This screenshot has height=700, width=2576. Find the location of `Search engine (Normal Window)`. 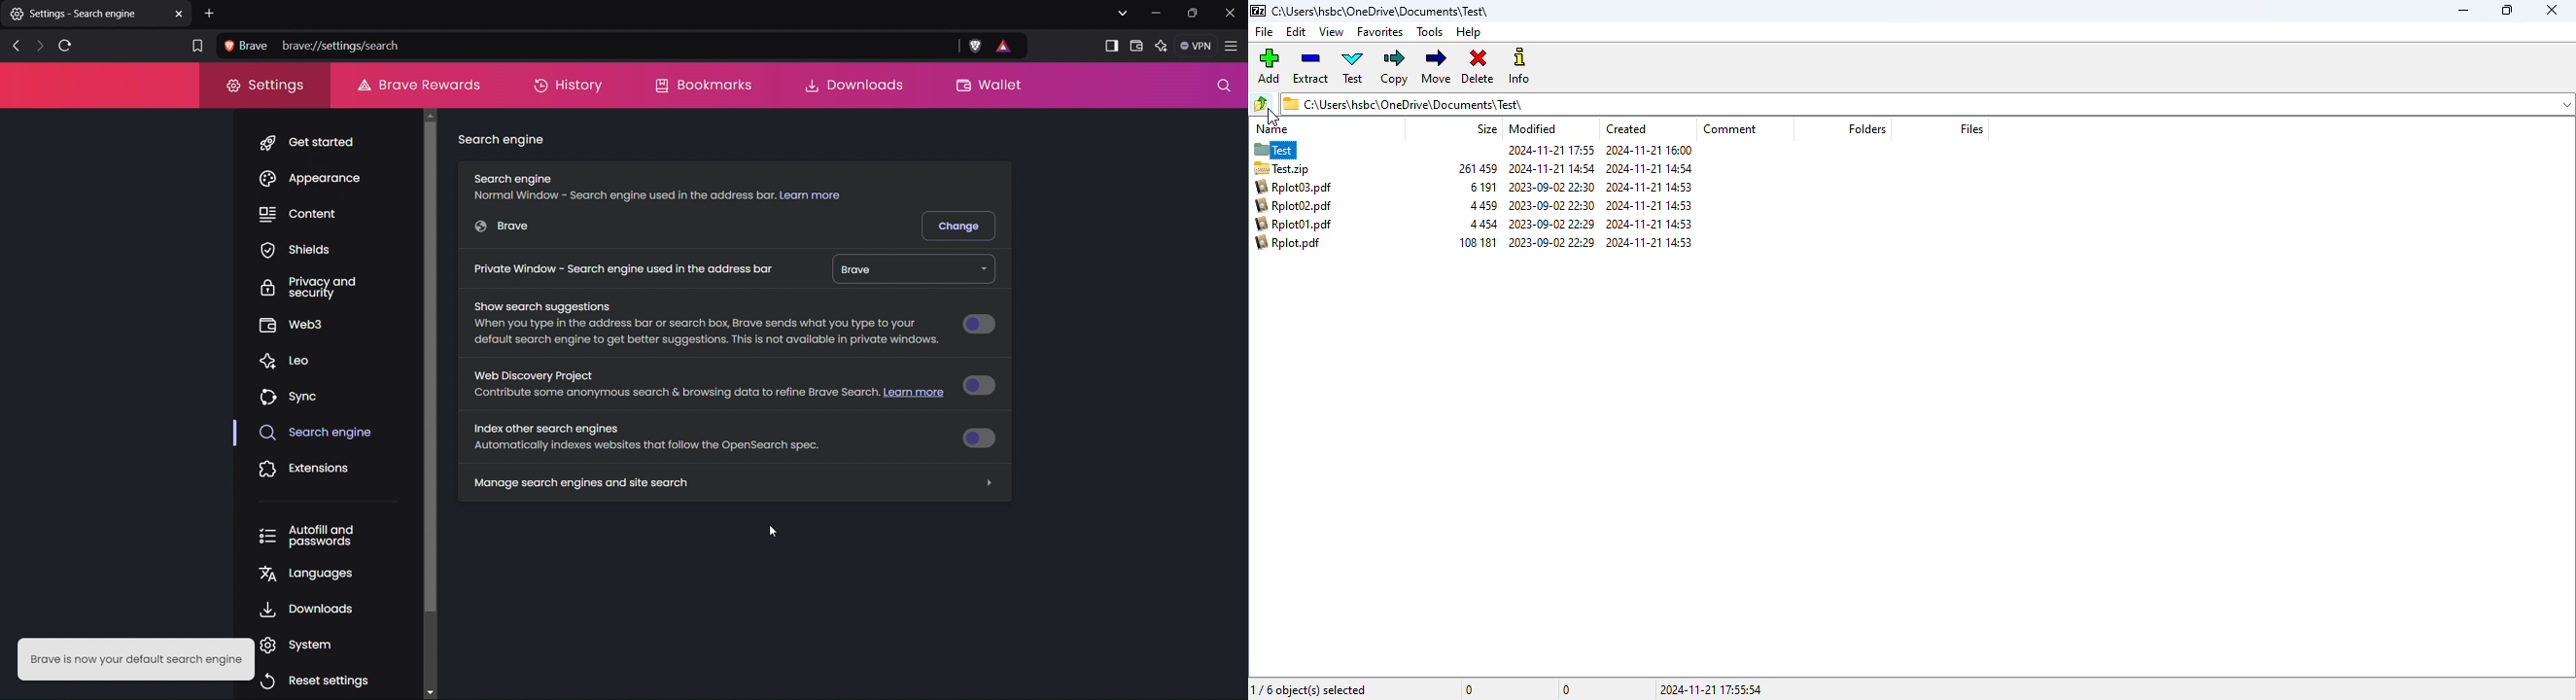

Search engine (Normal Window) is located at coordinates (661, 184).